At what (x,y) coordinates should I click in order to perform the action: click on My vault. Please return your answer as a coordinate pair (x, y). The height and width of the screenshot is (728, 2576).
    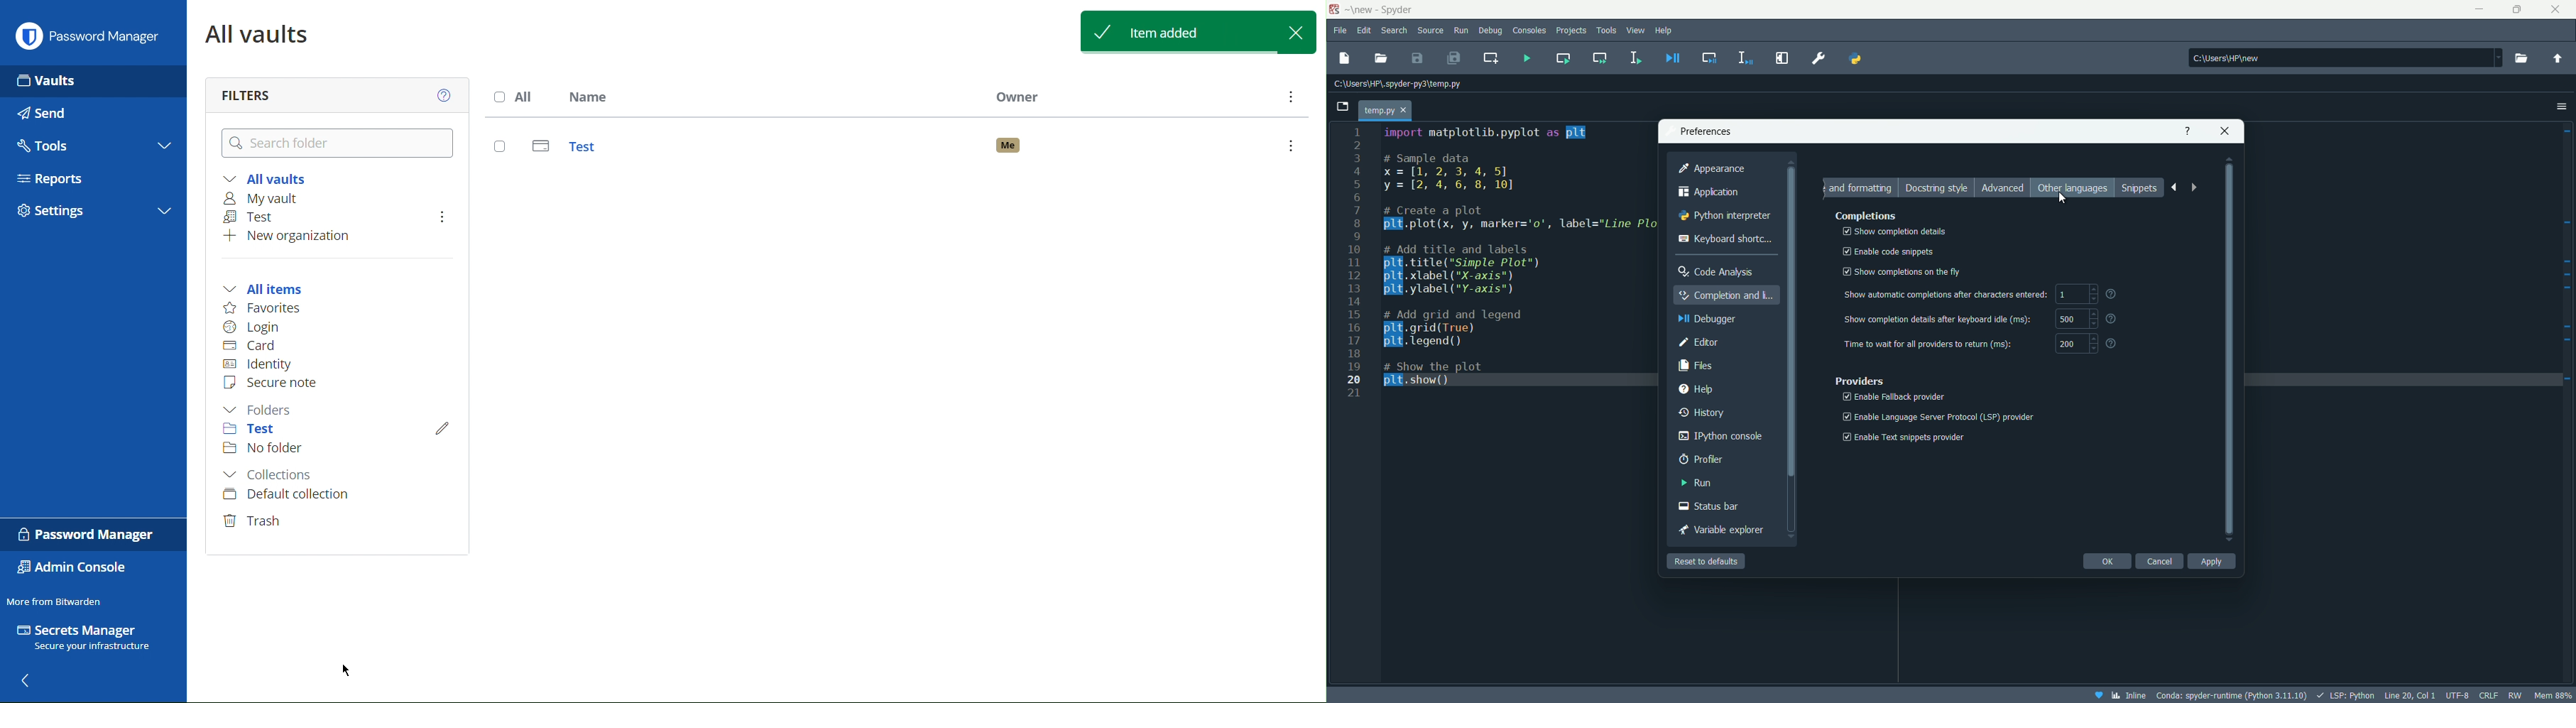
    Looking at the image, I should click on (267, 197).